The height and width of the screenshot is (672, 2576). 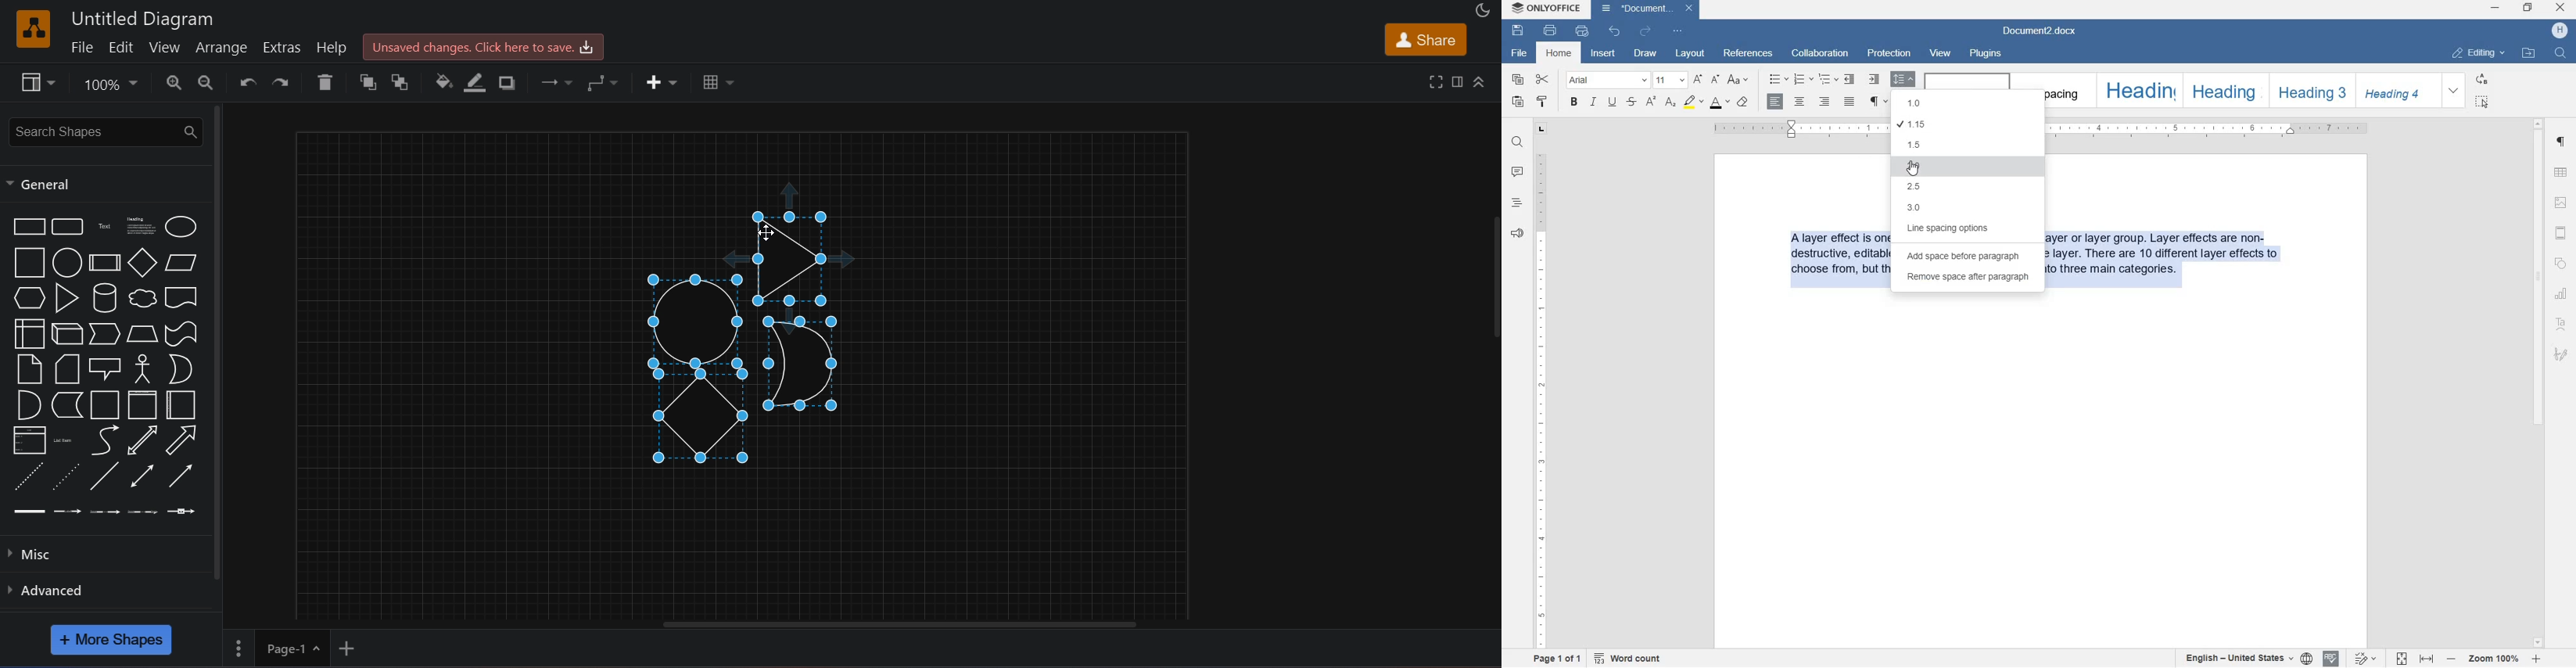 I want to click on and, so click(x=27, y=404).